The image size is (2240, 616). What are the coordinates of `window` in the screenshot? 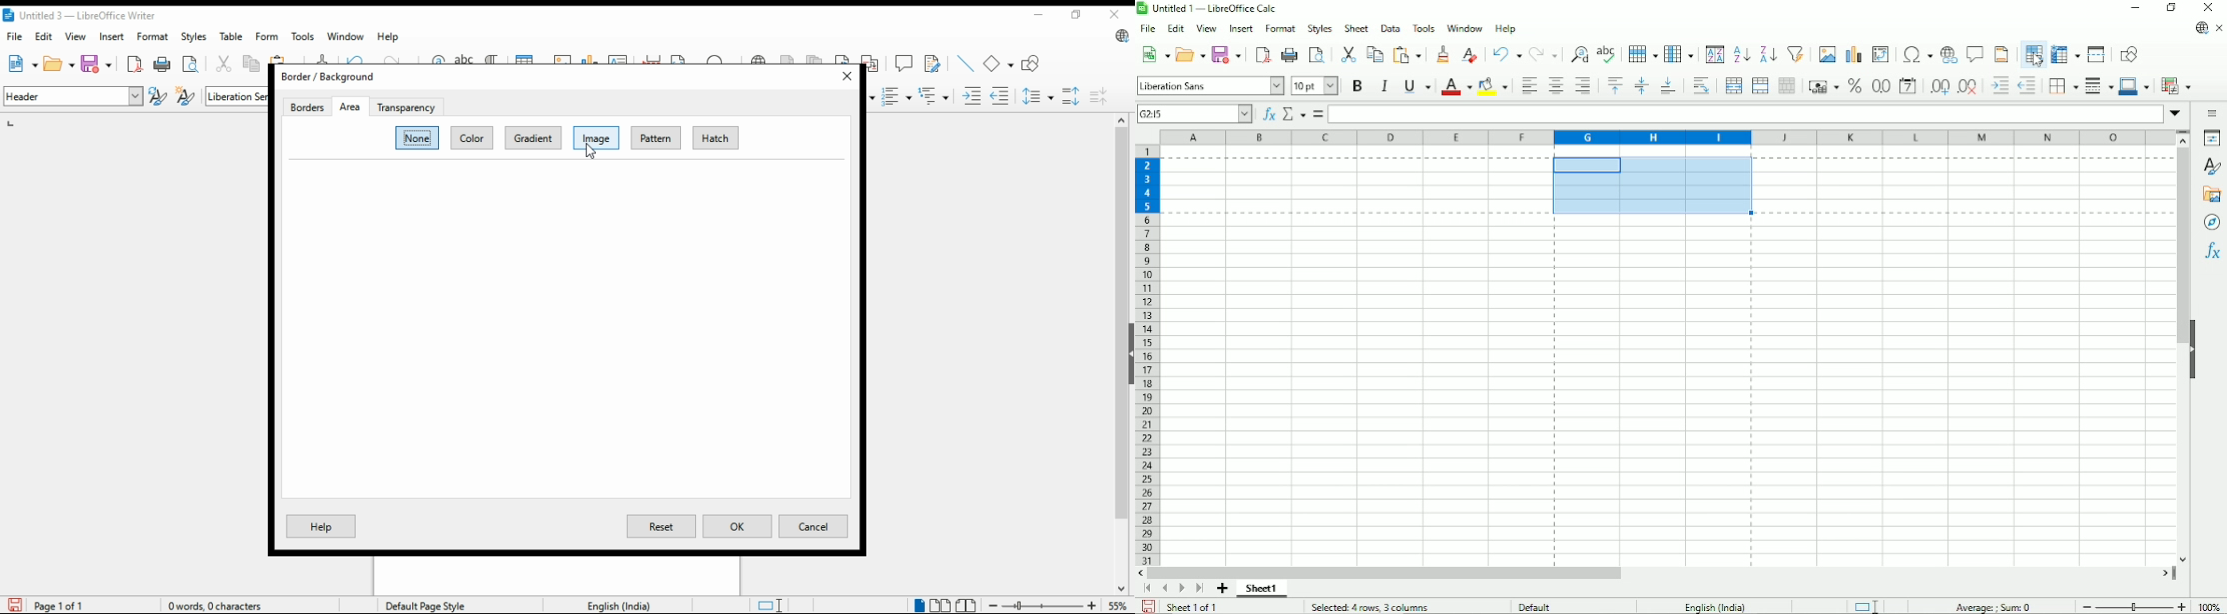 It's located at (346, 36).